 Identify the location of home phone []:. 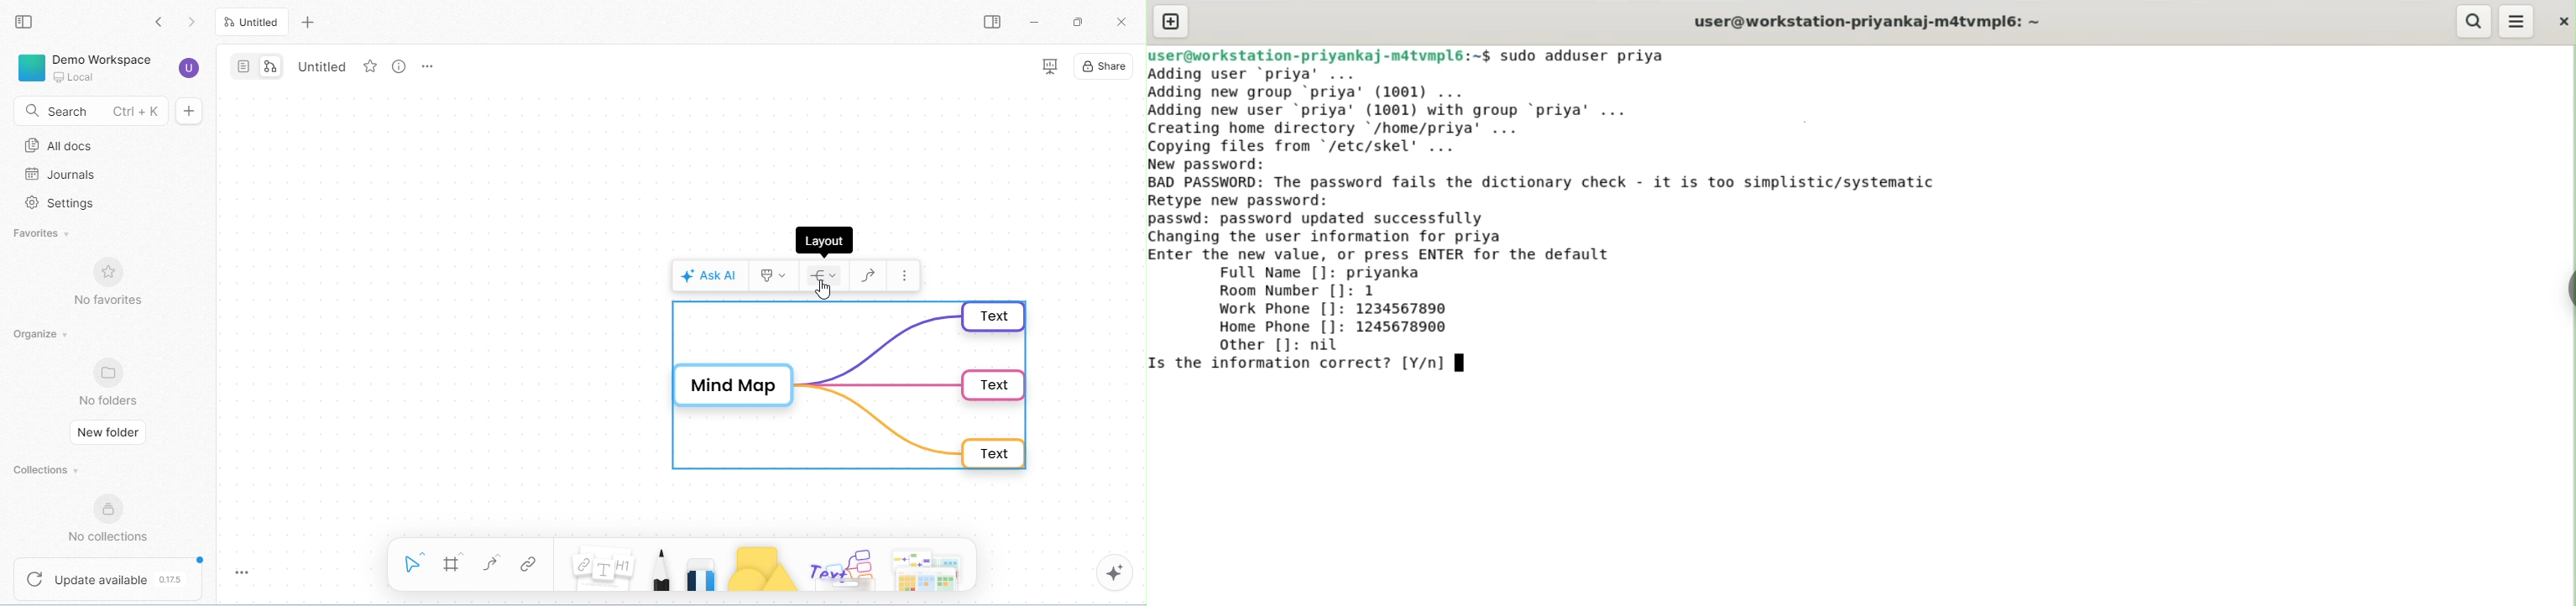
(1281, 327).